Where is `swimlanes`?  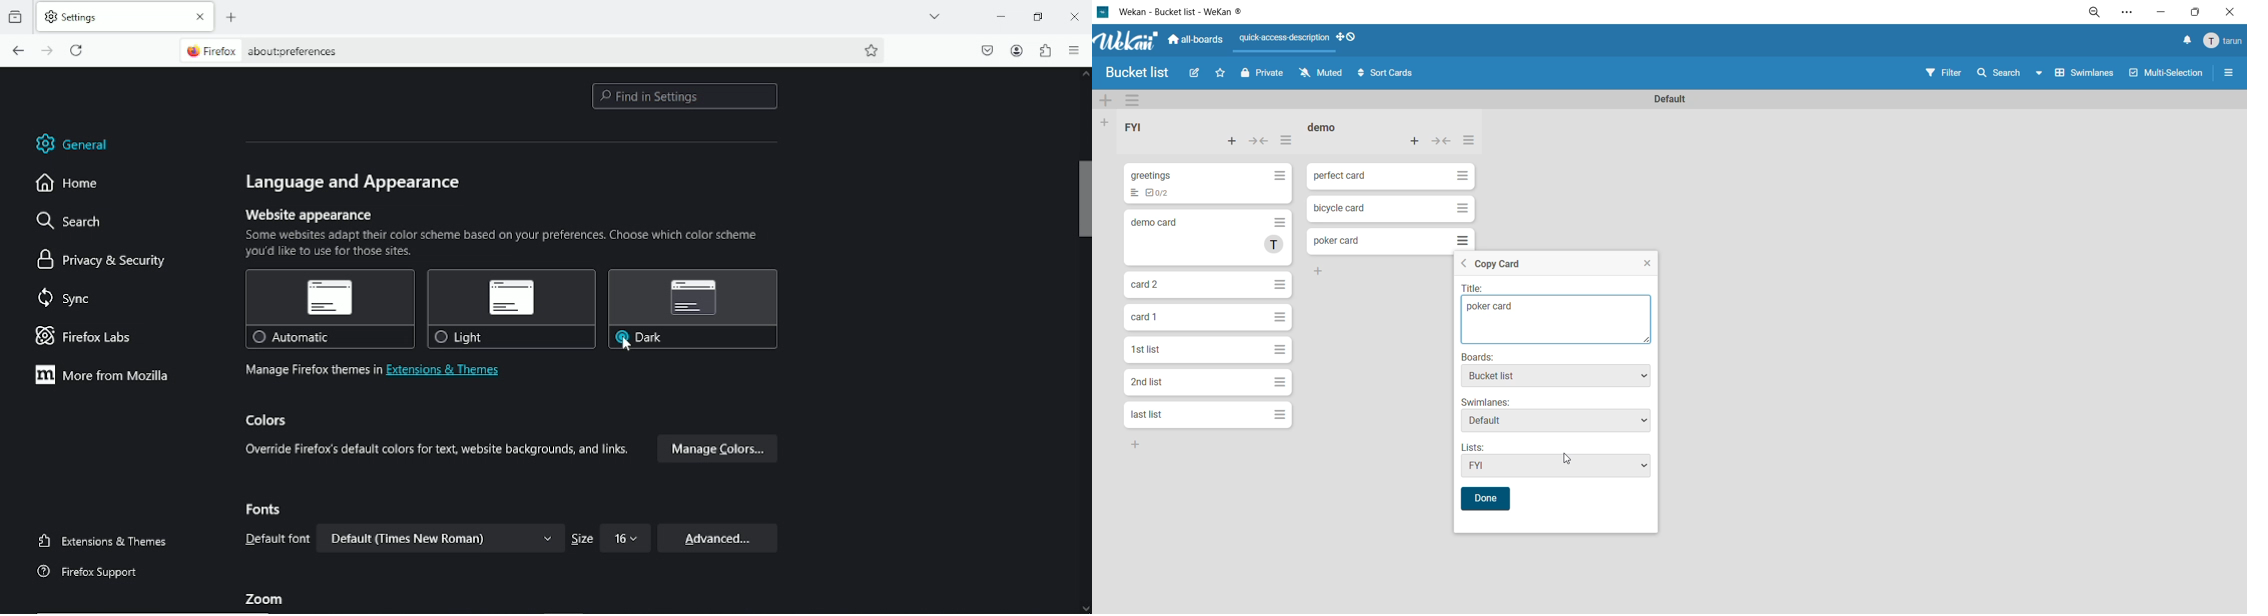
swimlanes is located at coordinates (2088, 75).